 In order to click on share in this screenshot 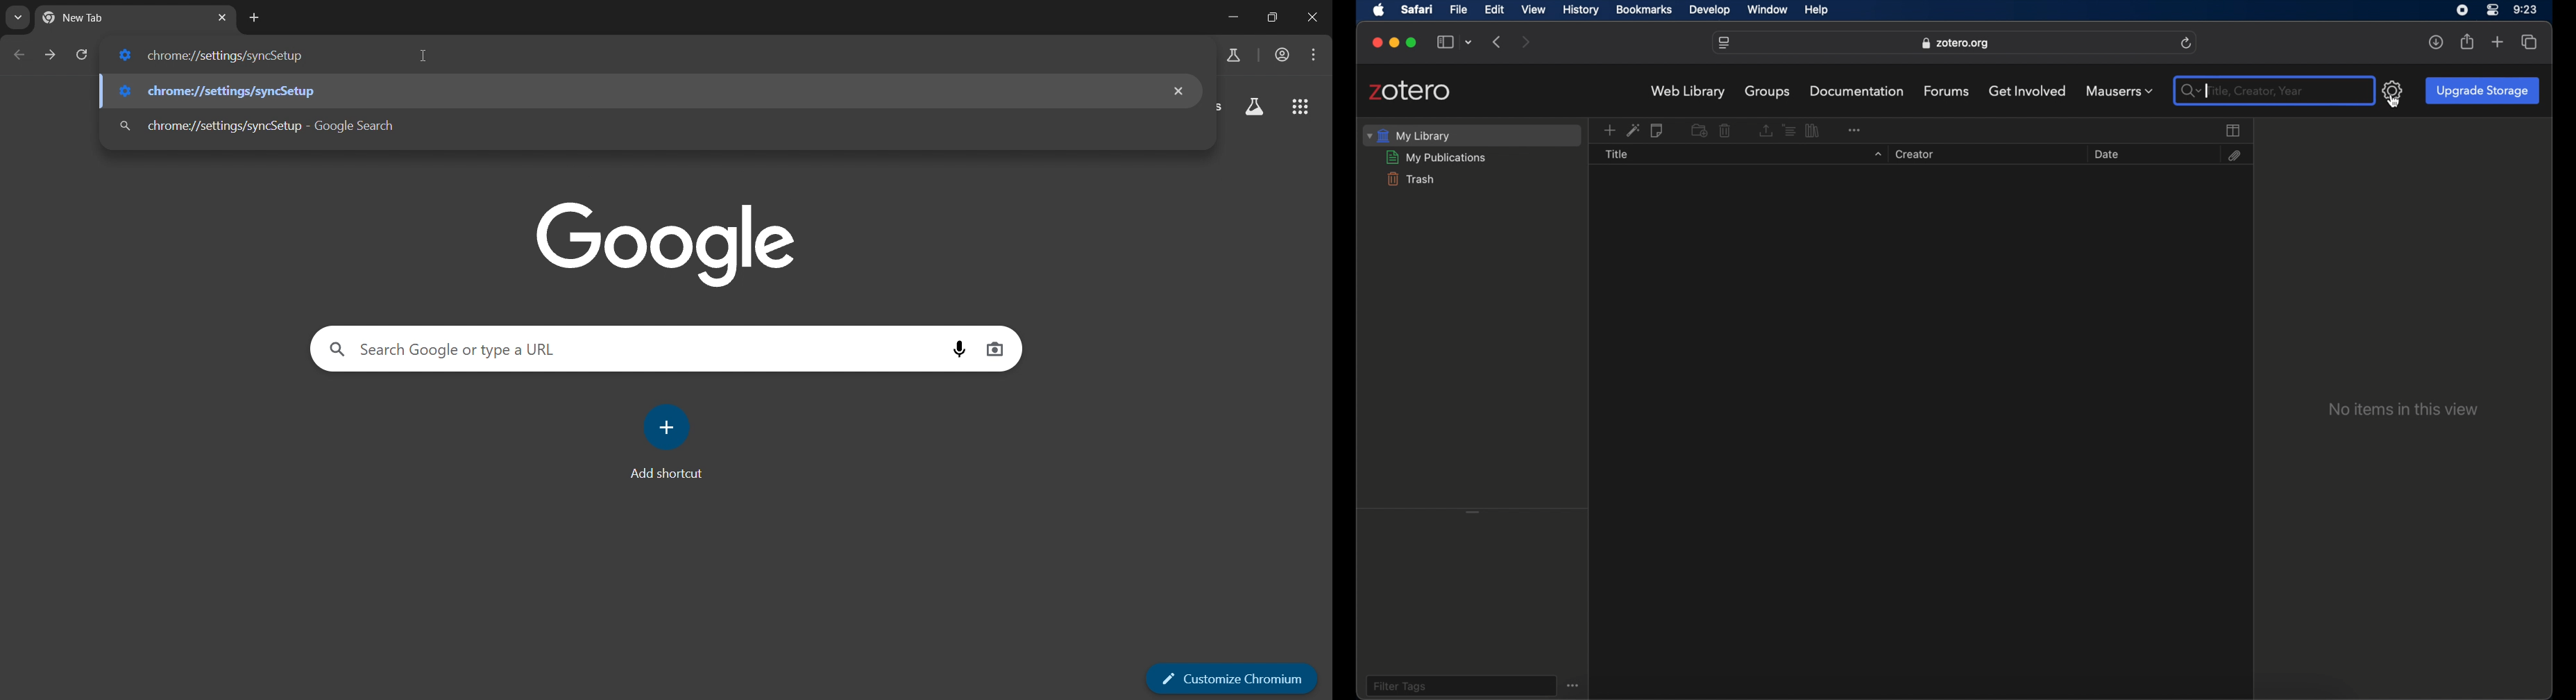, I will do `click(2468, 41)`.